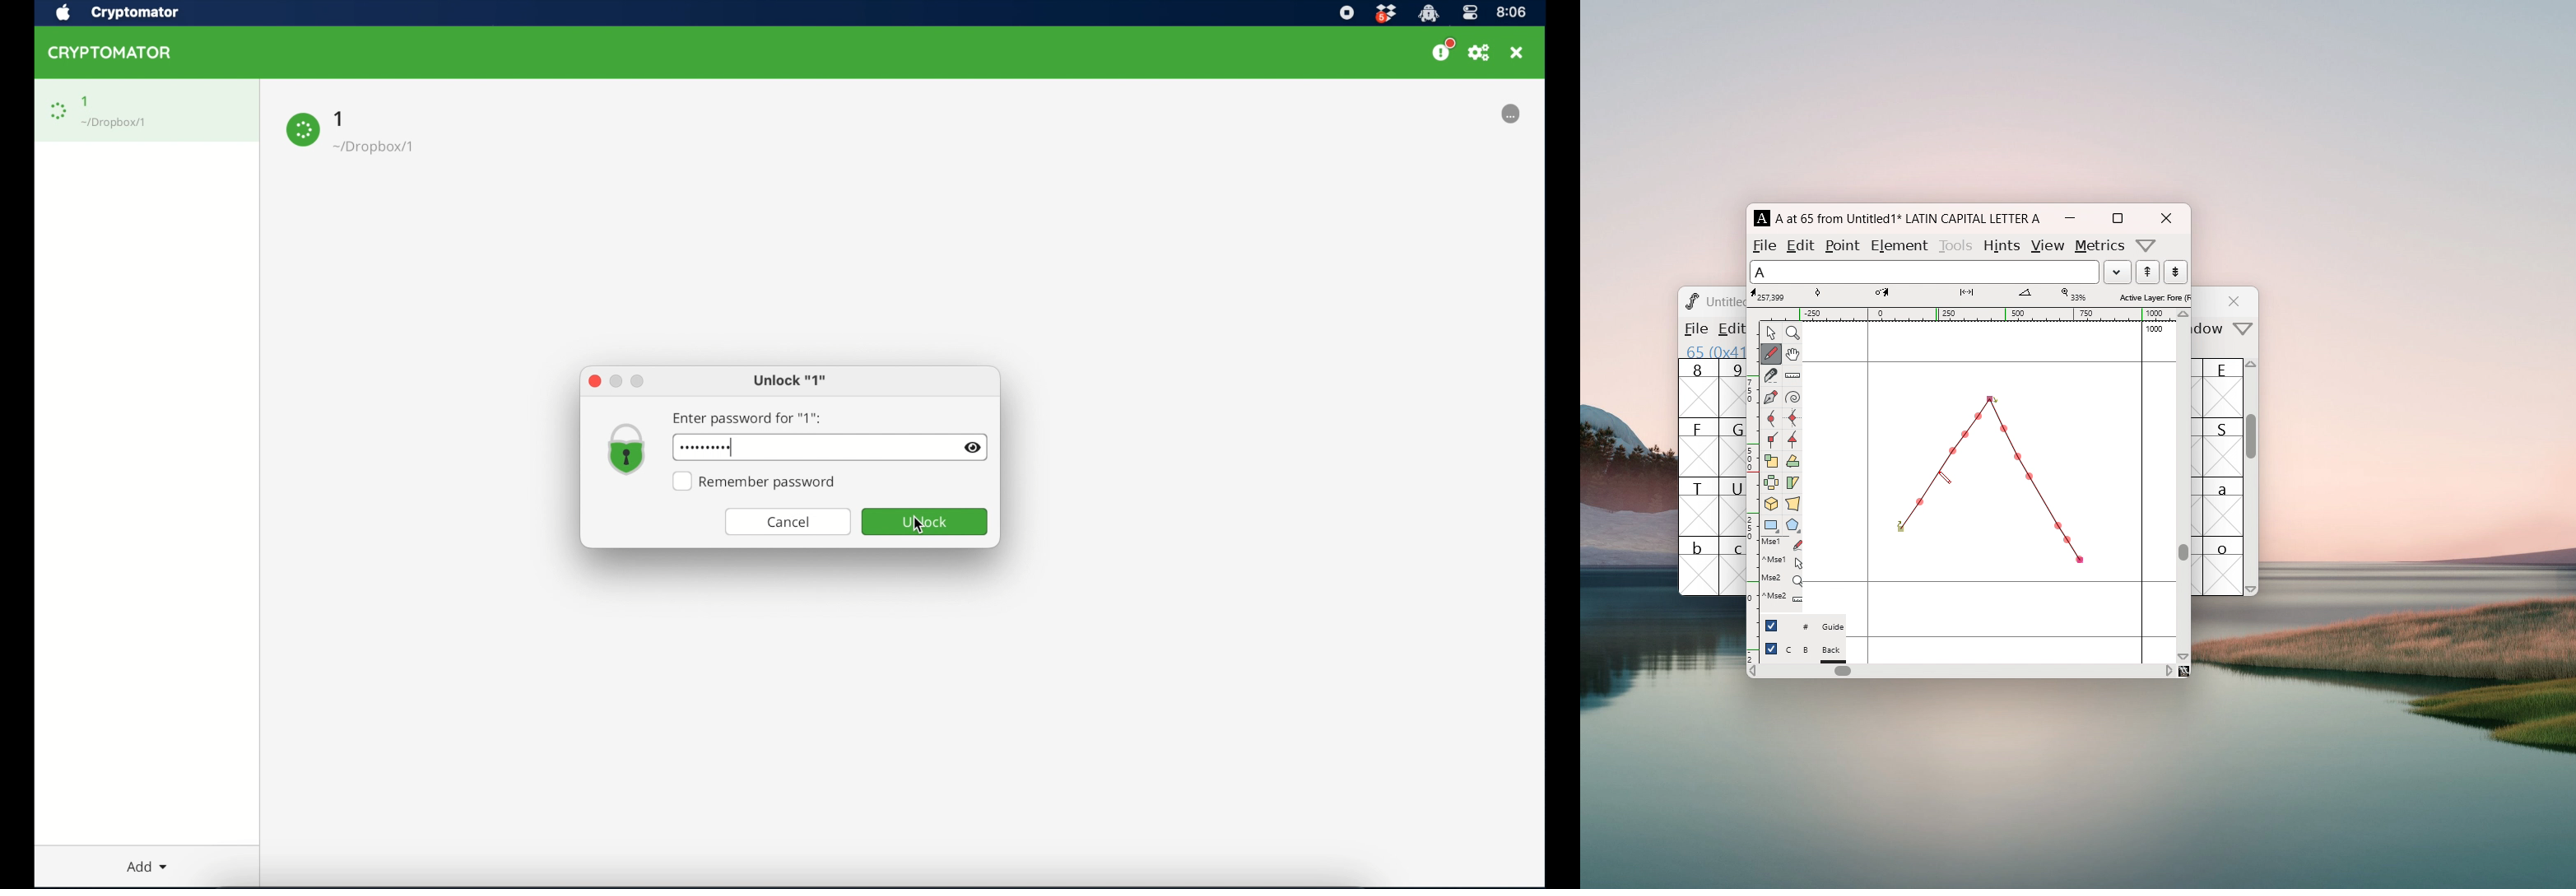  I want to click on A, so click(1763, 218).